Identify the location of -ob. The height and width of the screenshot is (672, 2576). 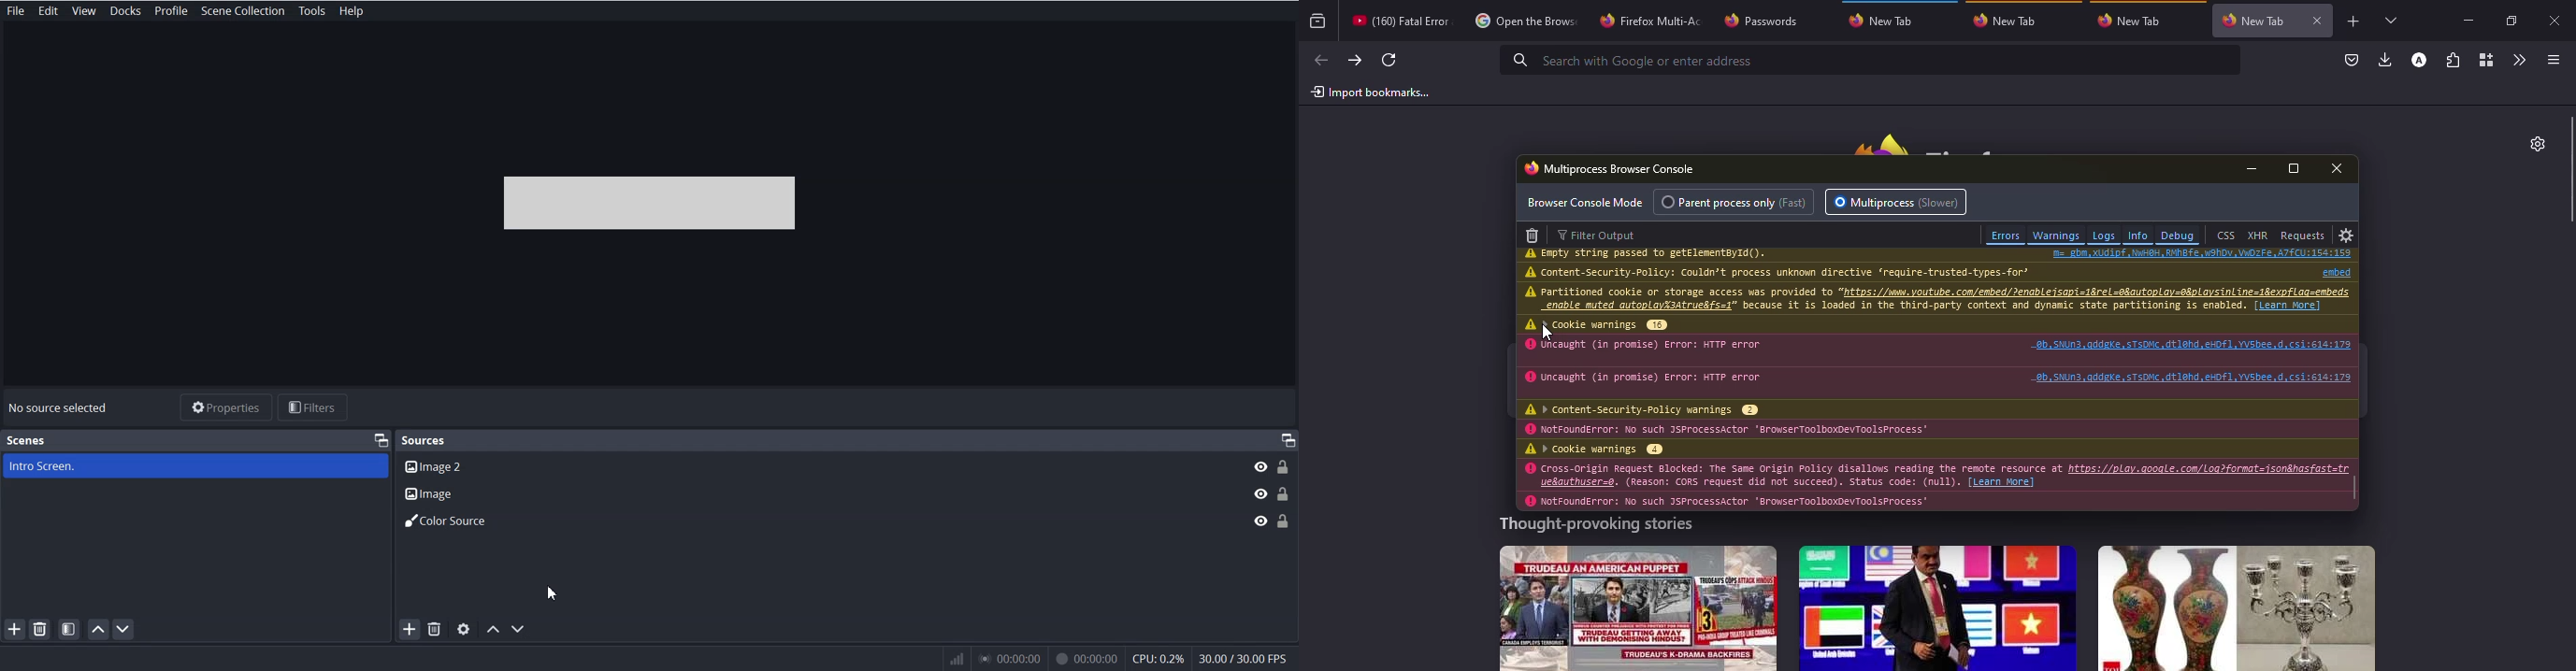
(2193, 343).